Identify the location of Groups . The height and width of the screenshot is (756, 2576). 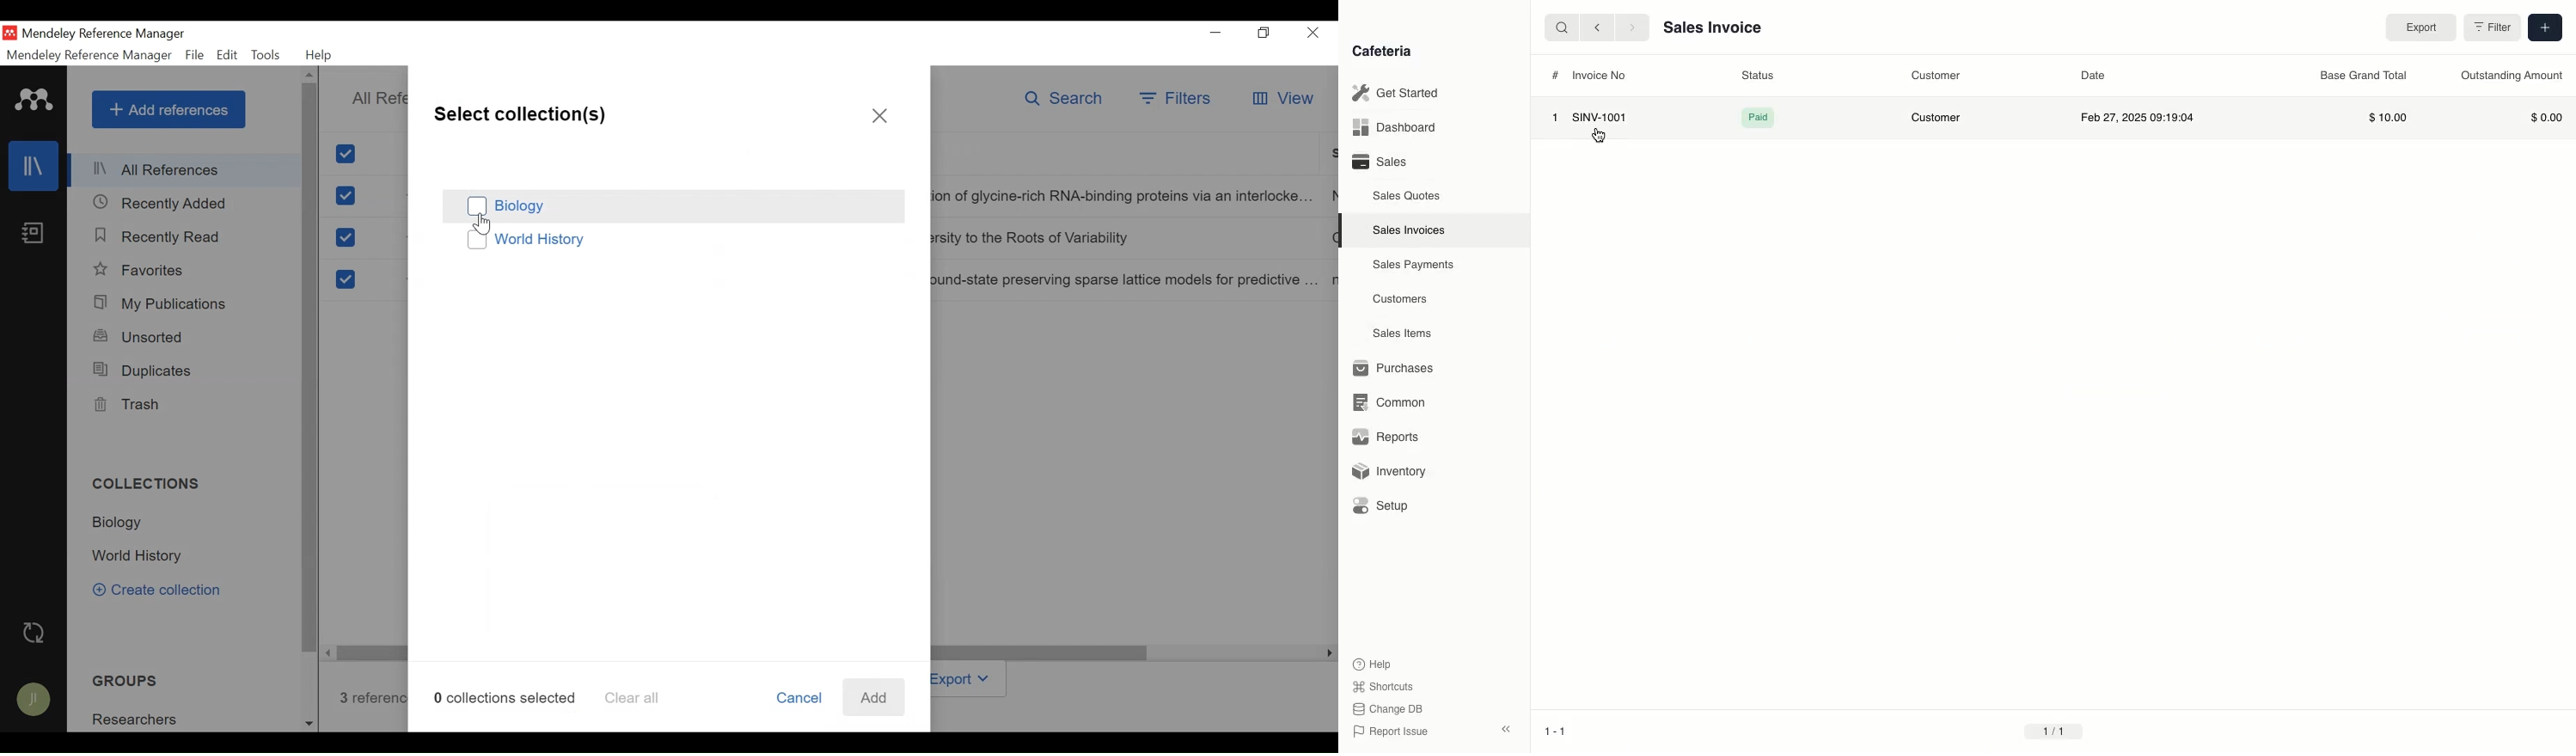
(121, 681).